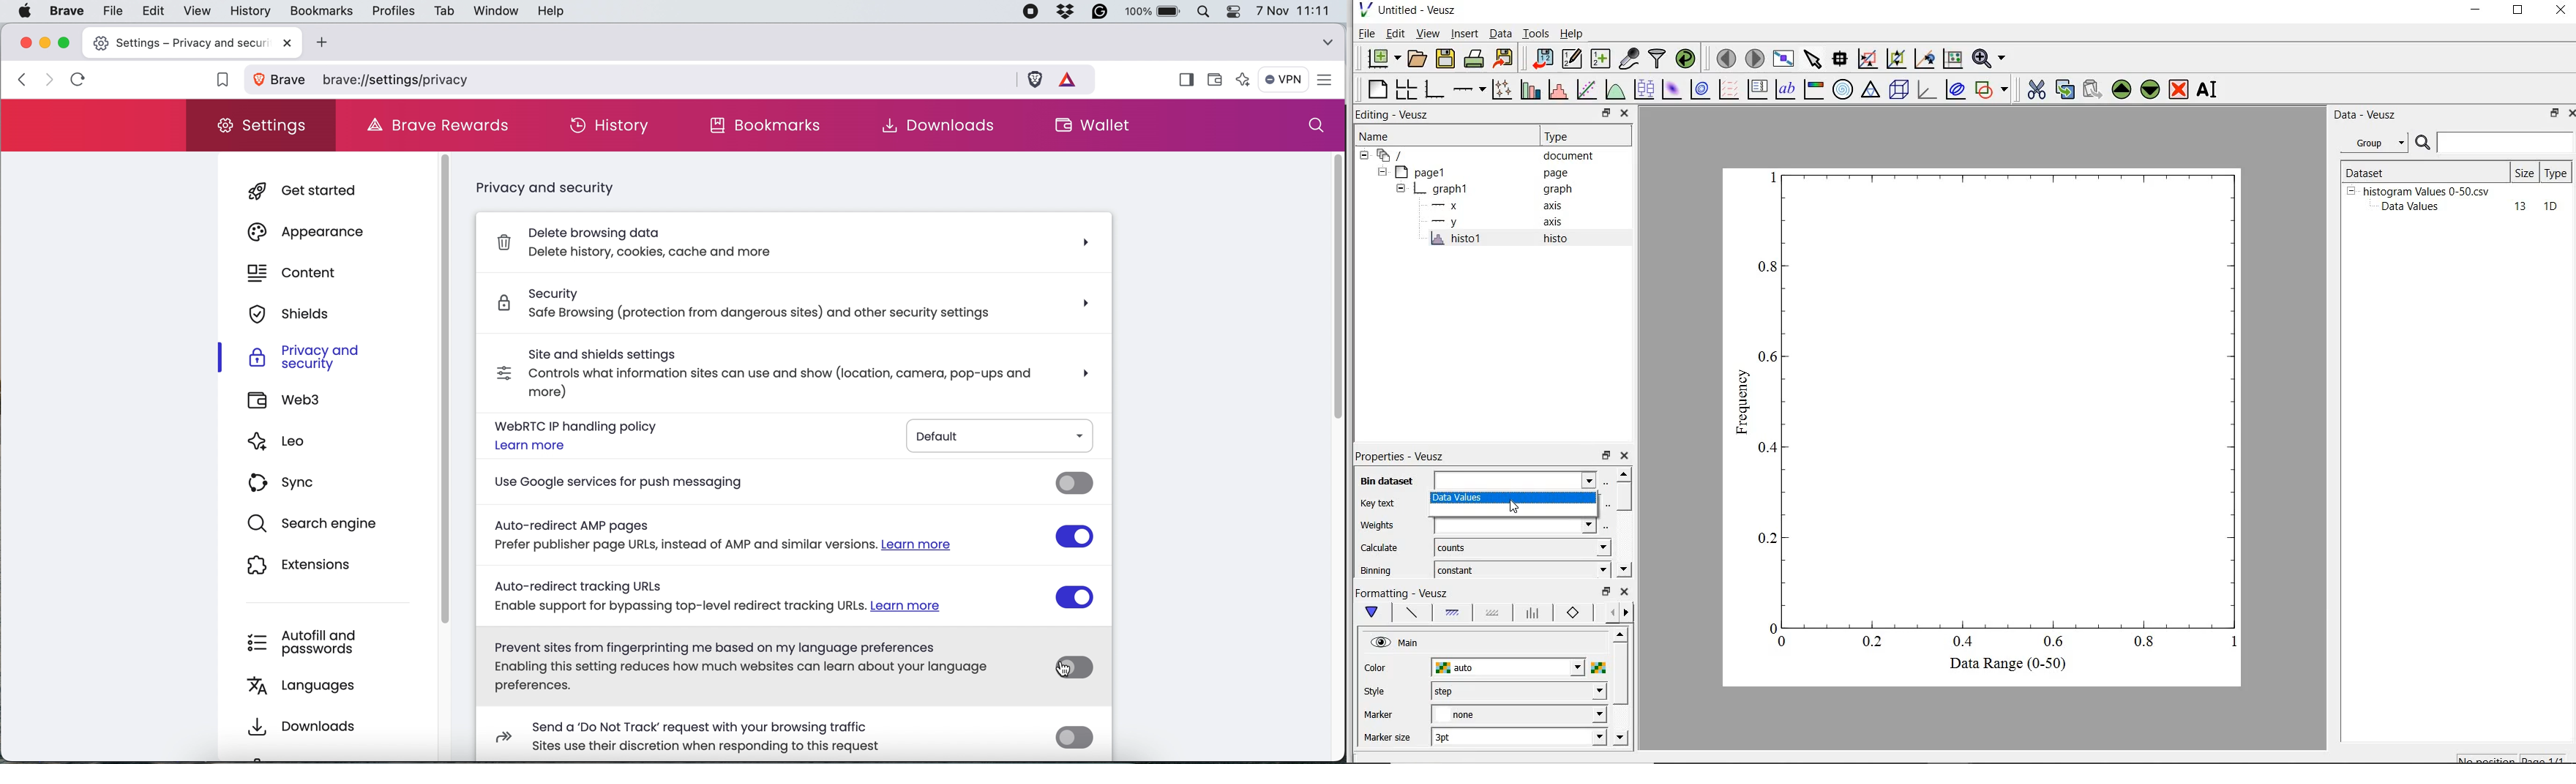  Describe the element at coordinates (1396, 33) in the screenshot. I see `edit` at that location.